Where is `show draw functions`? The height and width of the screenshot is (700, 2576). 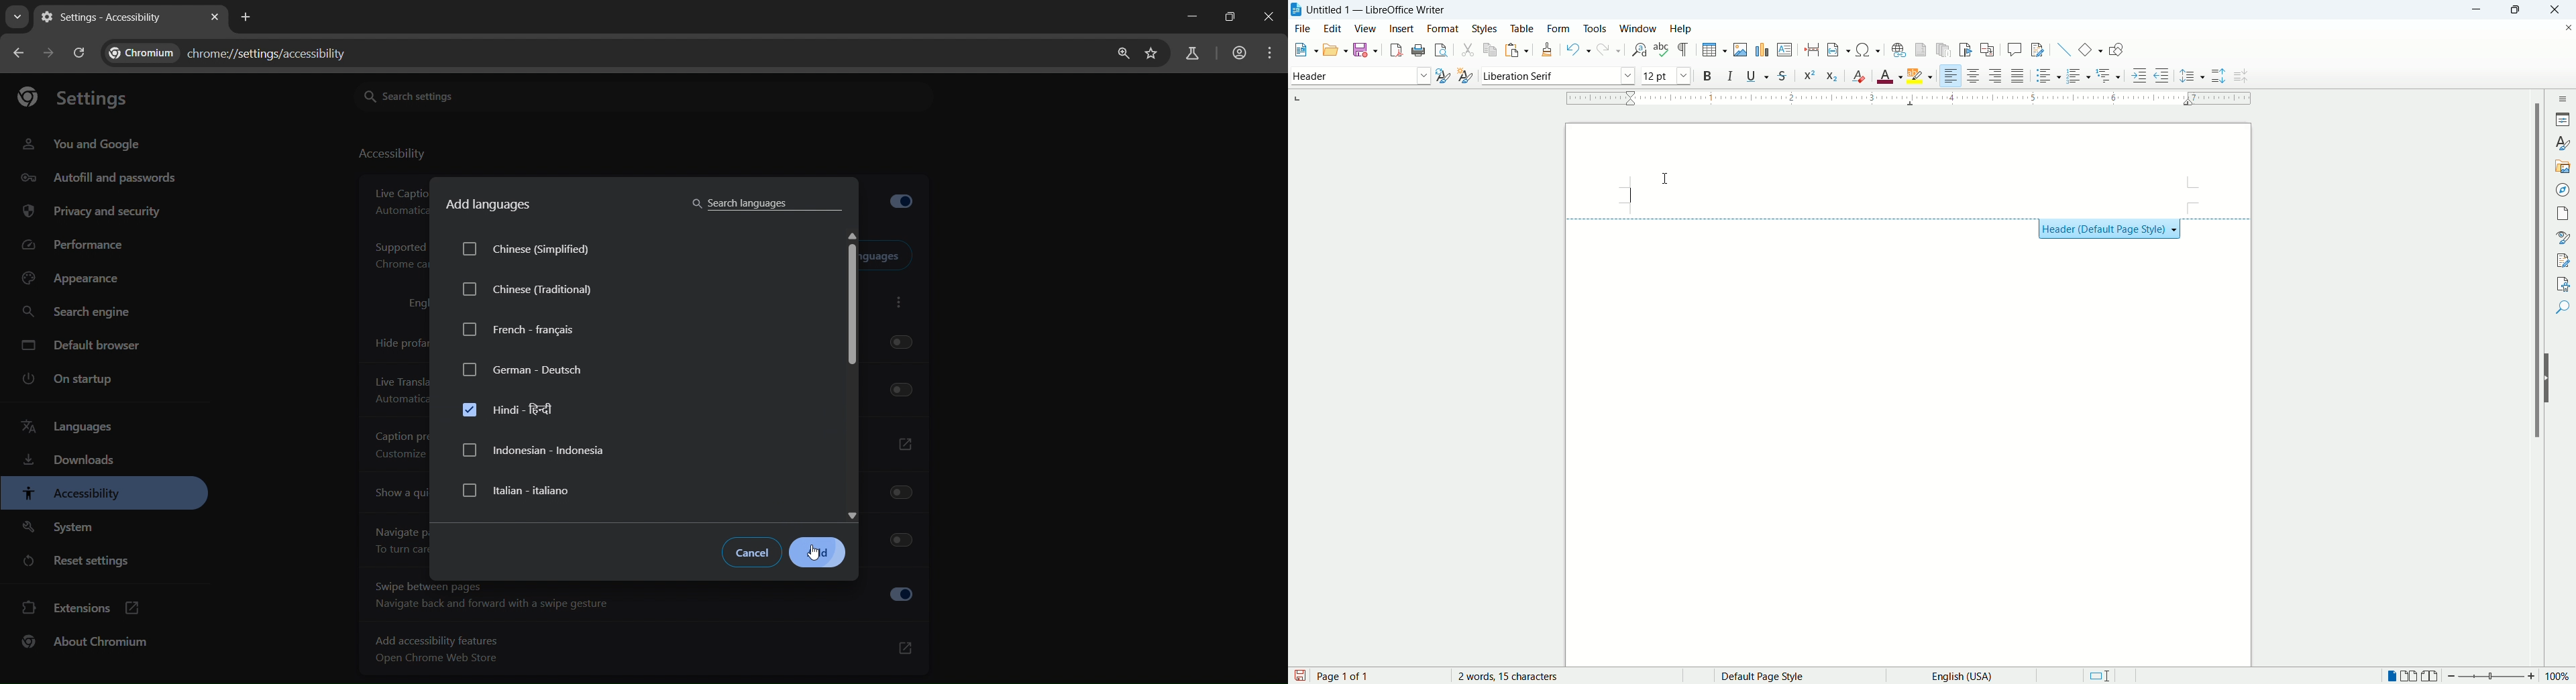 show draw functions is located at coordinates (2116, 50).